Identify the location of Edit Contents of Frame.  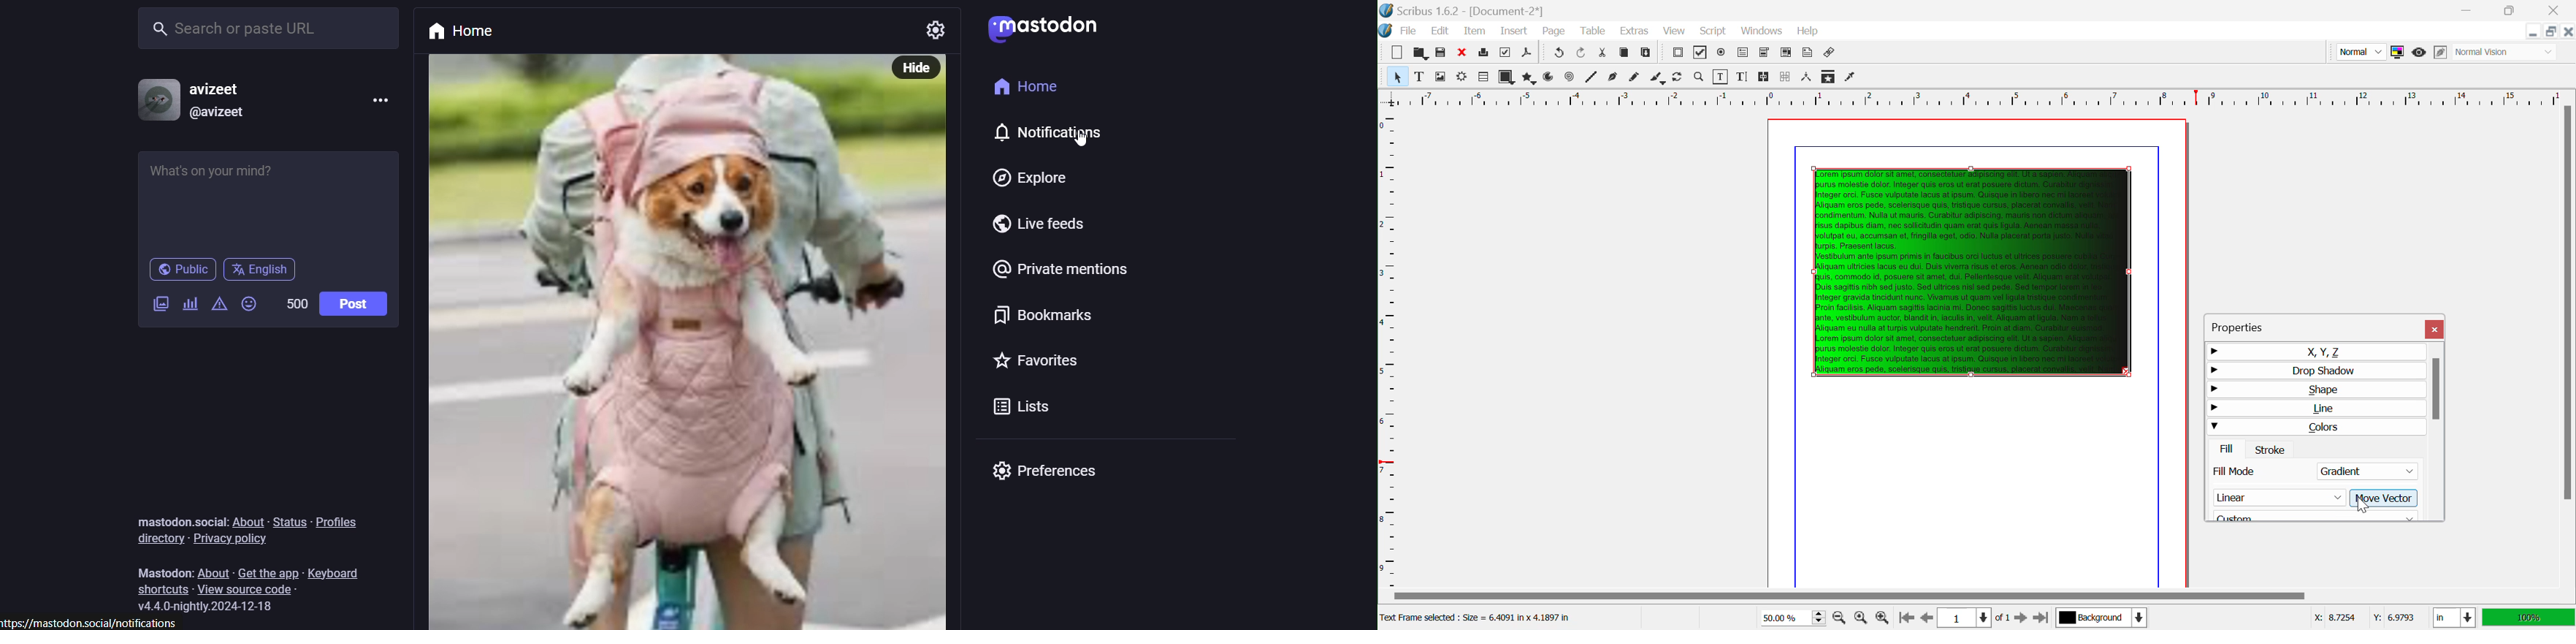
(1722, 77).